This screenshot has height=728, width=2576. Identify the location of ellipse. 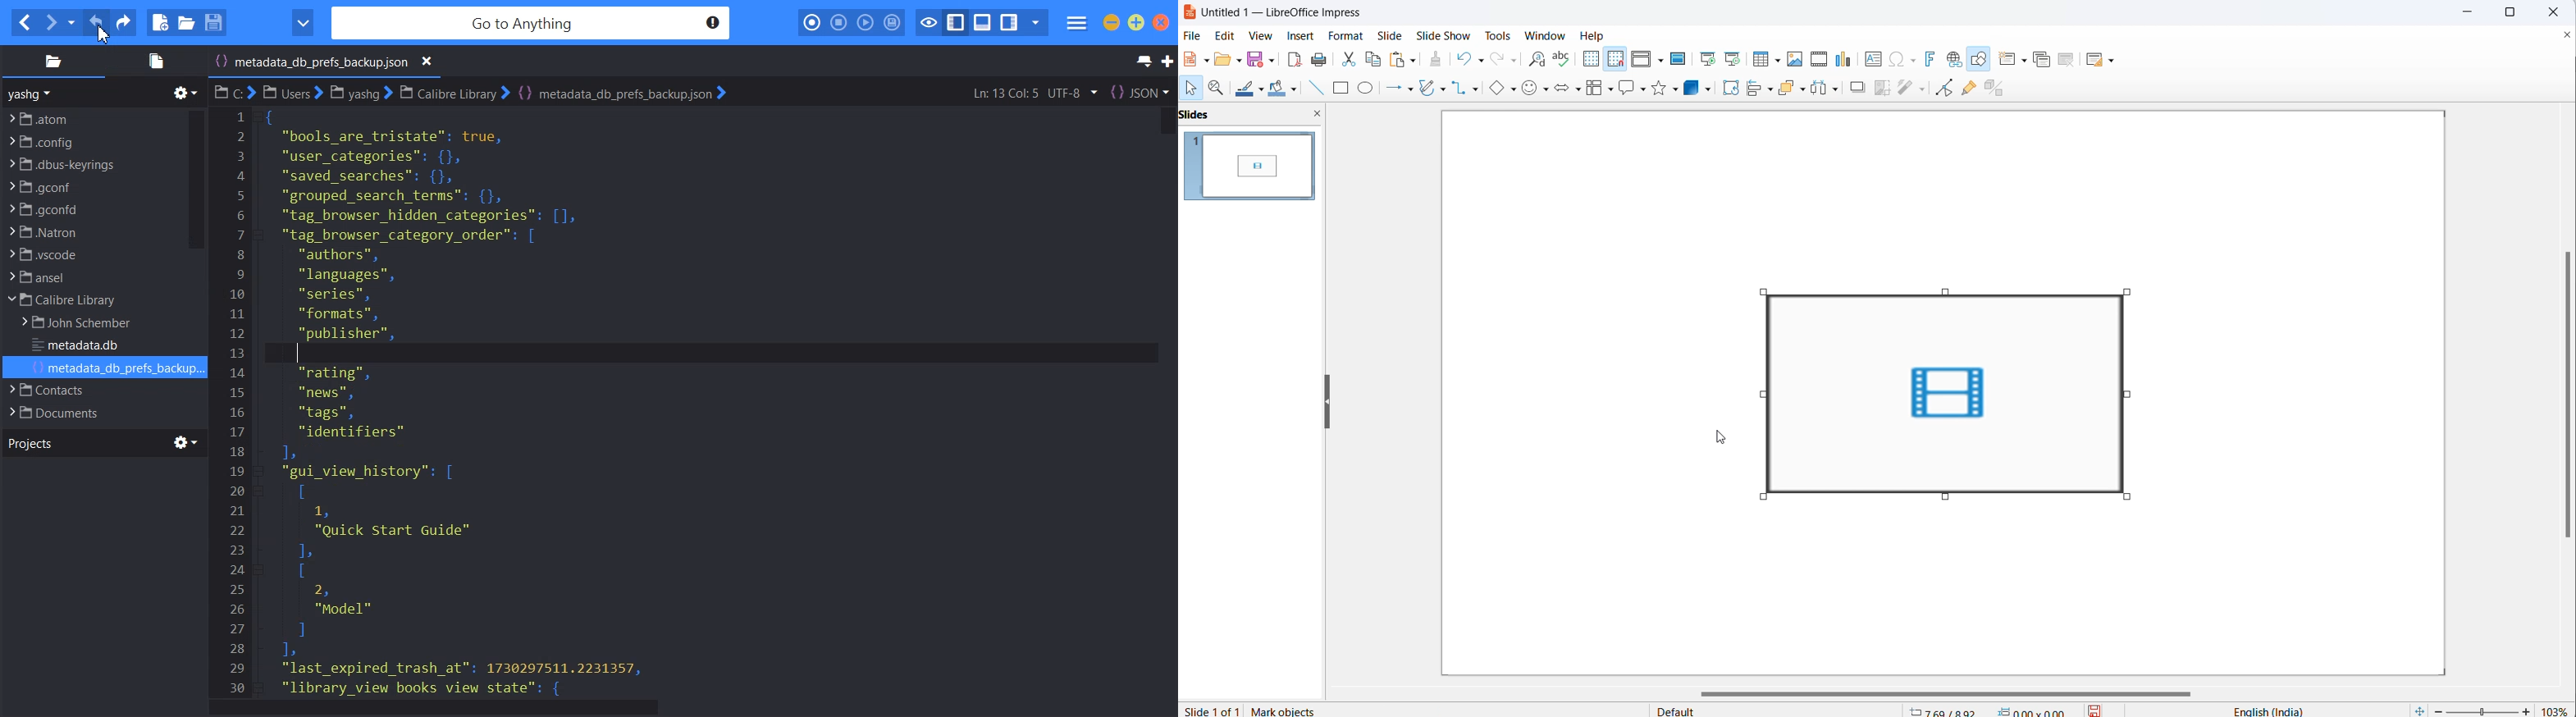
(1367, 89).